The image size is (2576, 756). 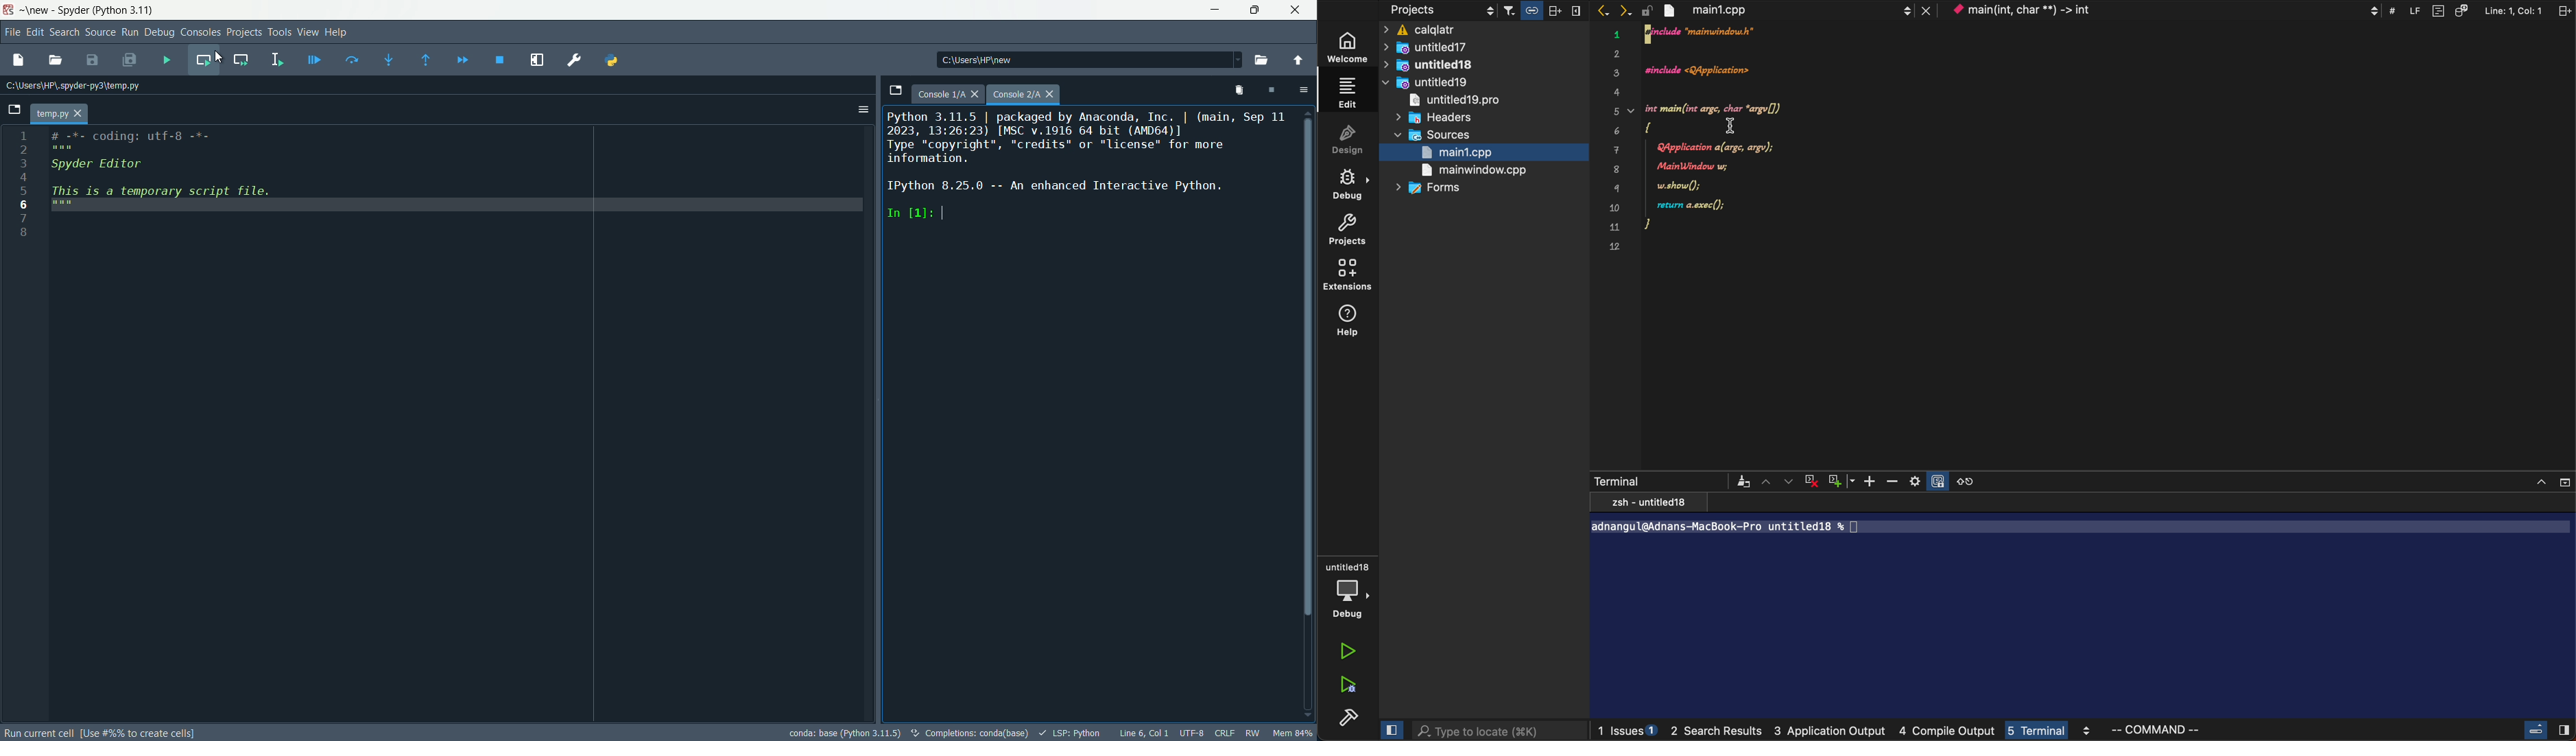 What do you see at coordinates (1350, 91) in the screenshot?
I see `edit` at bounding box center [1350, 91].